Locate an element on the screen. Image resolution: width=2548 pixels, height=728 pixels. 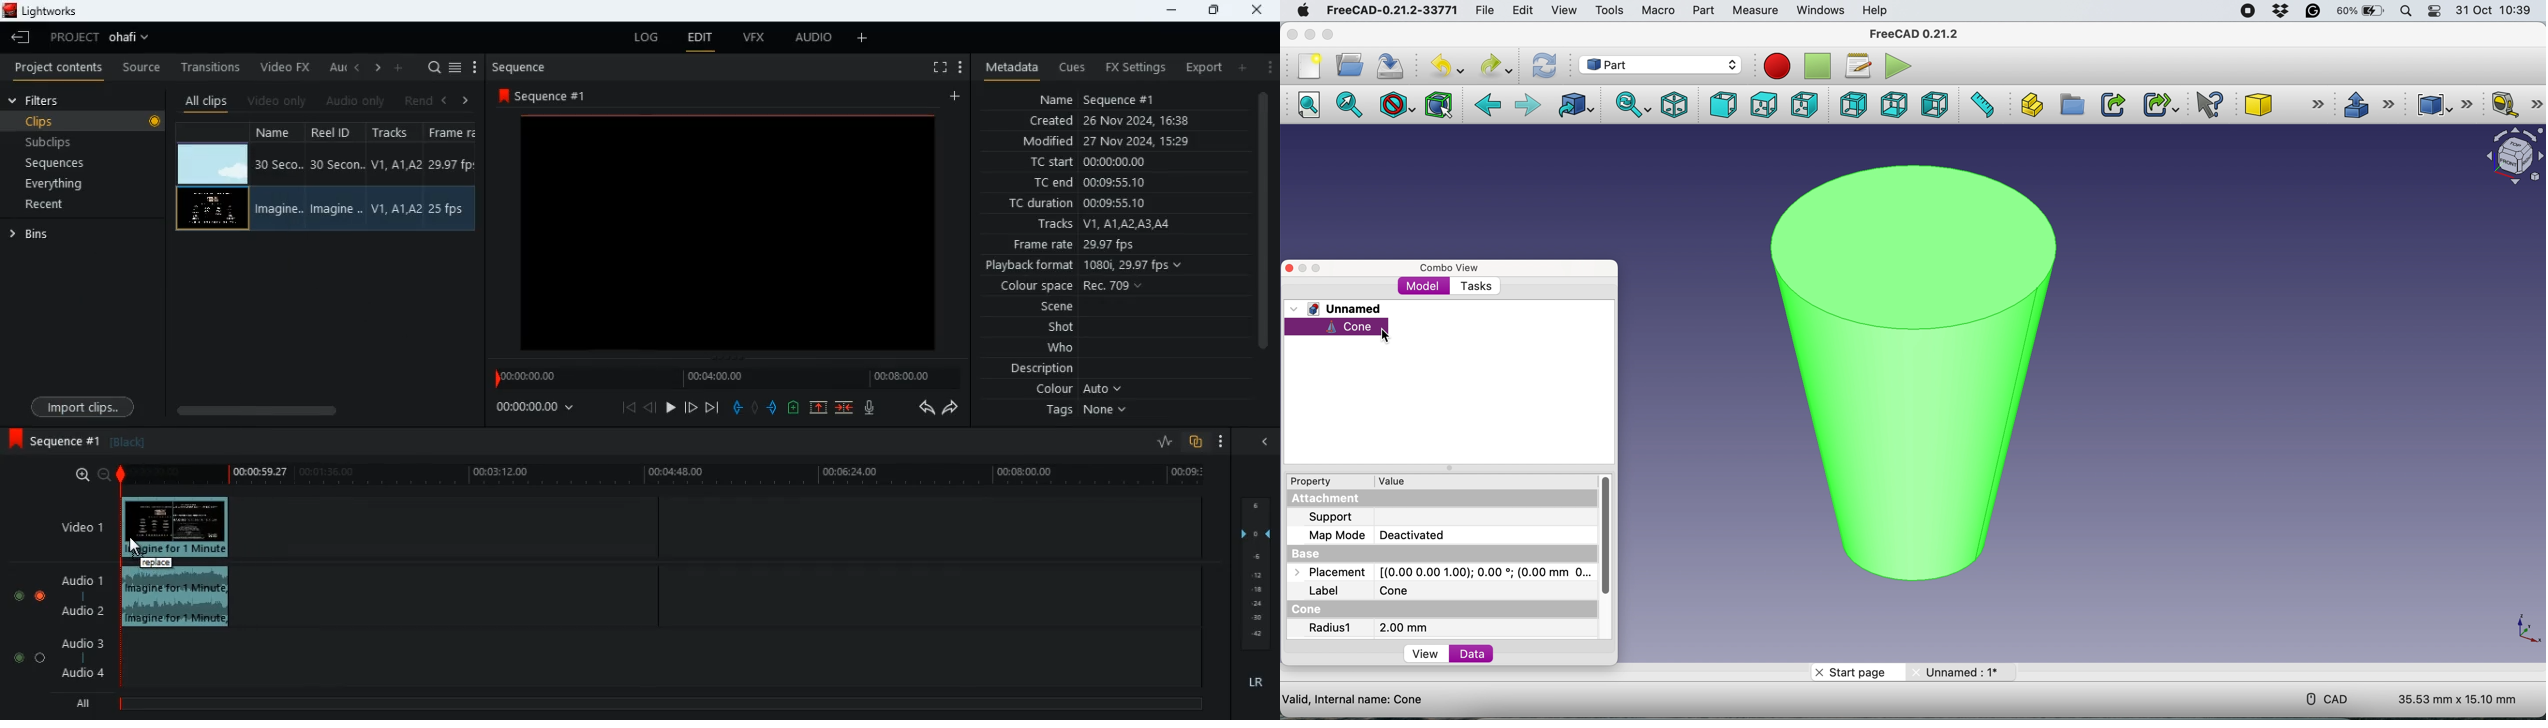
zoom is located at coordinates (85, 475).